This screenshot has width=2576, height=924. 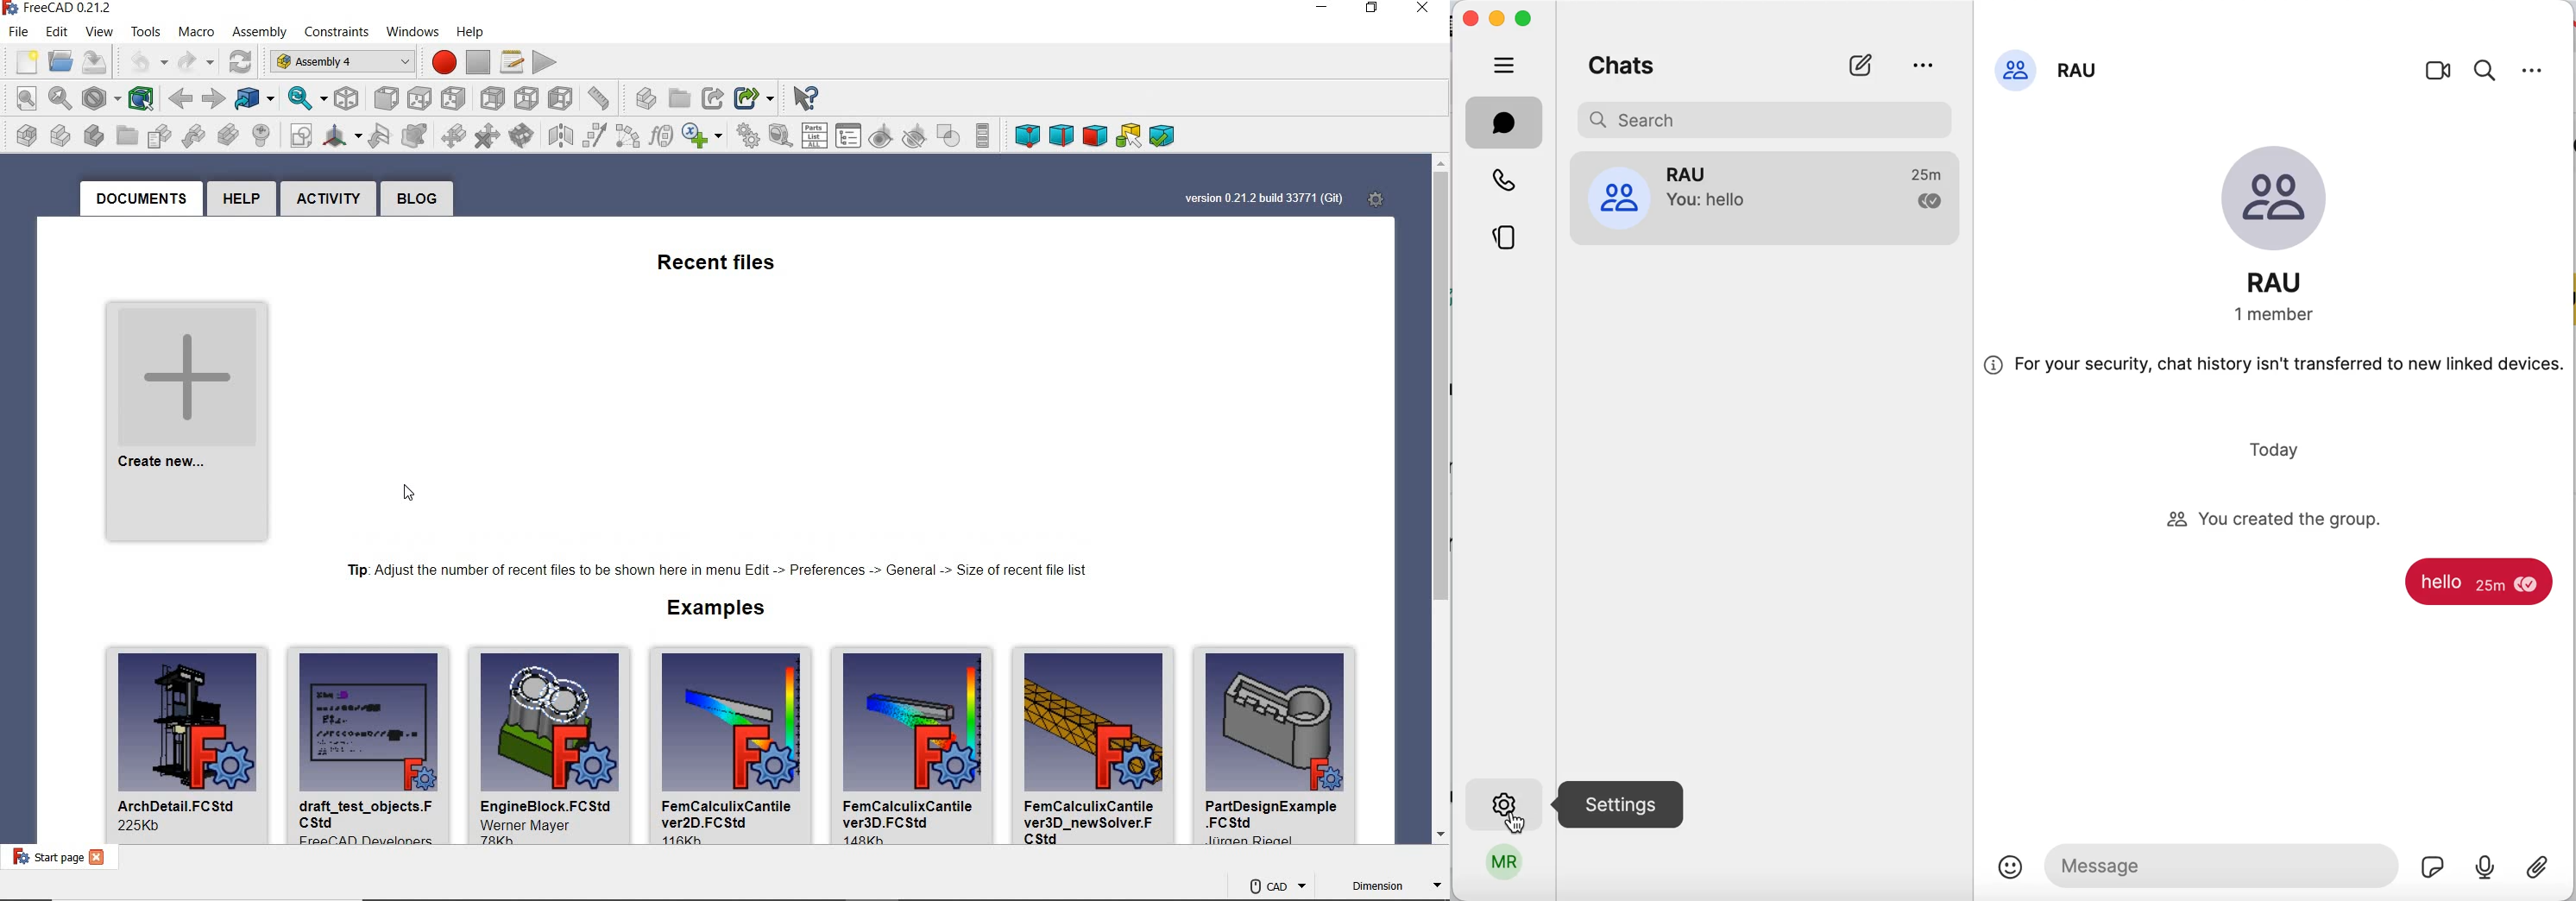 I want to click on refresh, so click(x=240, y=62).